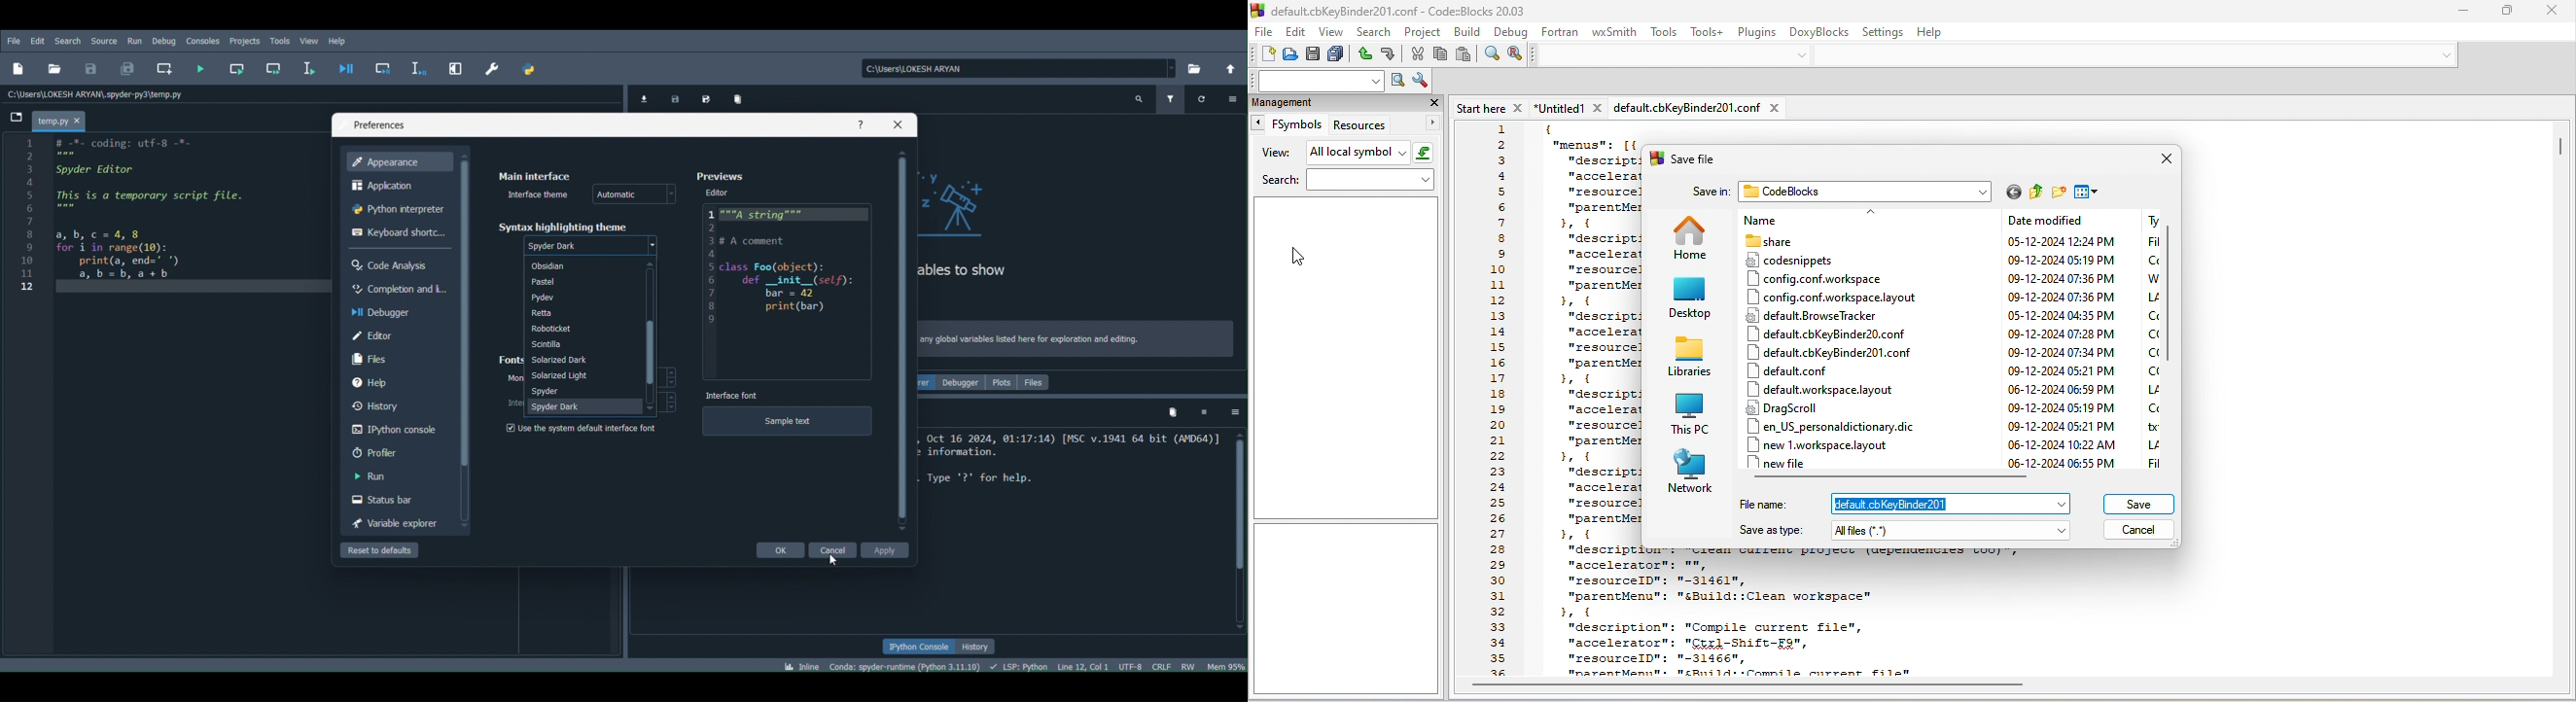 This screenshot has height=728, width=2576. I want to click on Scrollbar, so click(905, 341).